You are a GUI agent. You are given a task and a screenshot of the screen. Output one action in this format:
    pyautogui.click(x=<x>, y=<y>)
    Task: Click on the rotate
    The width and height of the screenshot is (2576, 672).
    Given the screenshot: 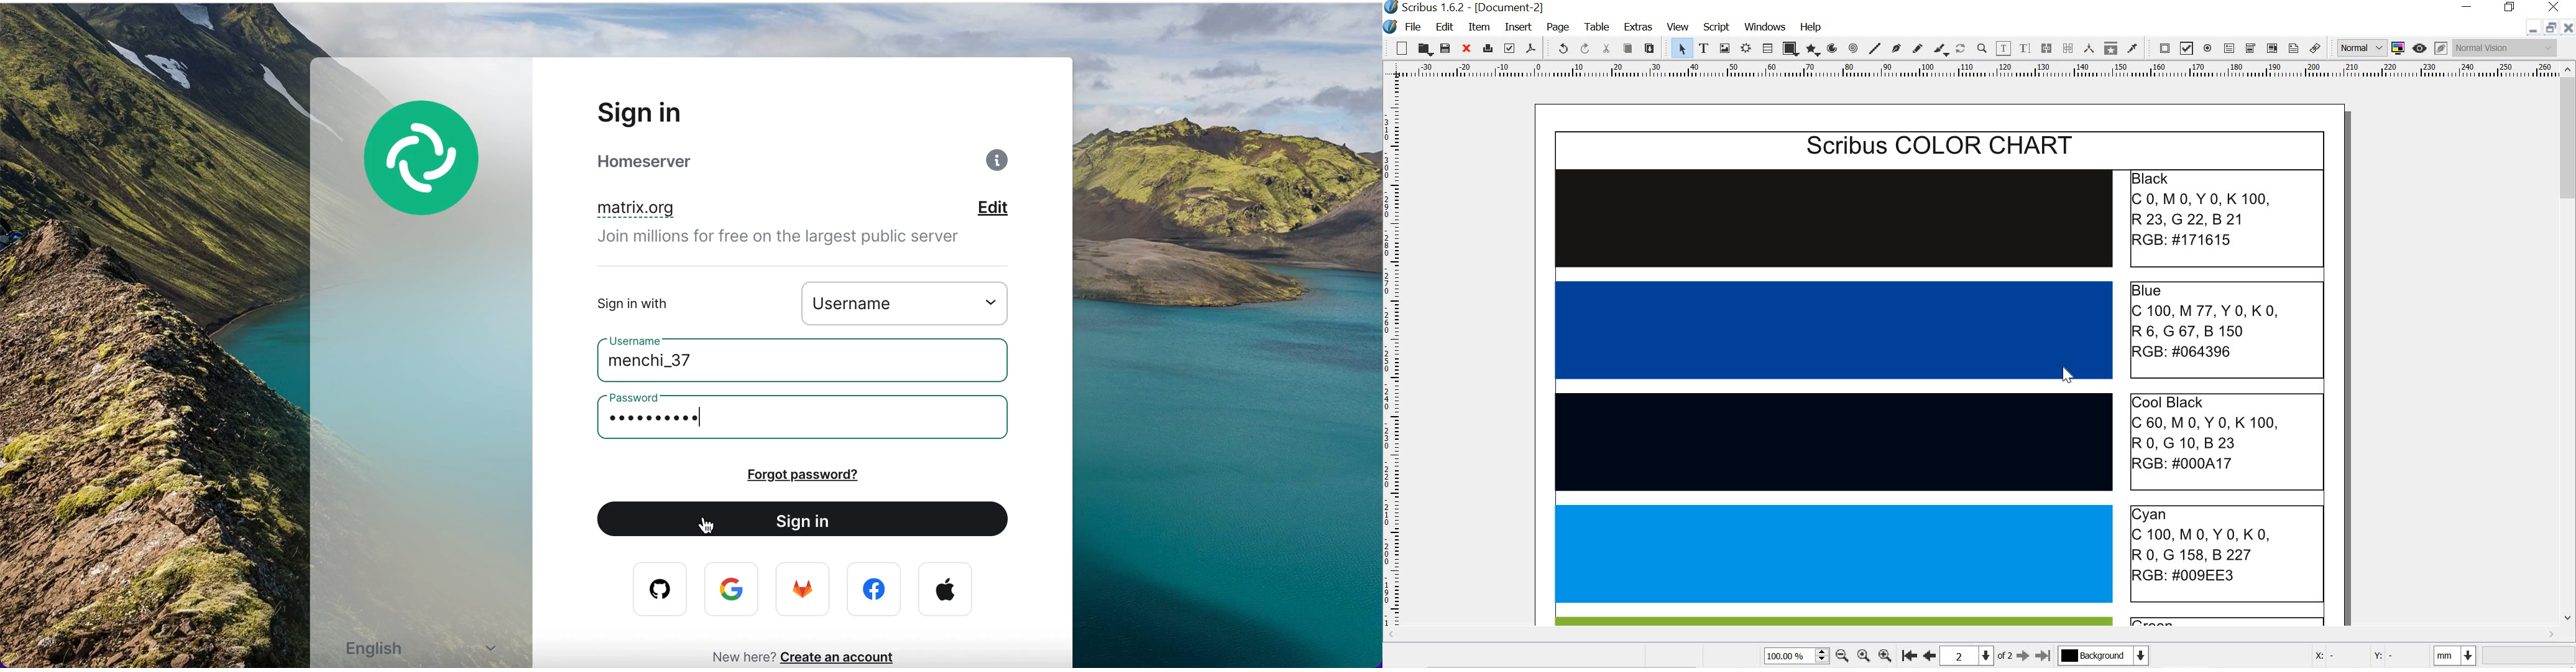 What is the action you would take?
    pyautogui.click(x=1961, y=49)
    